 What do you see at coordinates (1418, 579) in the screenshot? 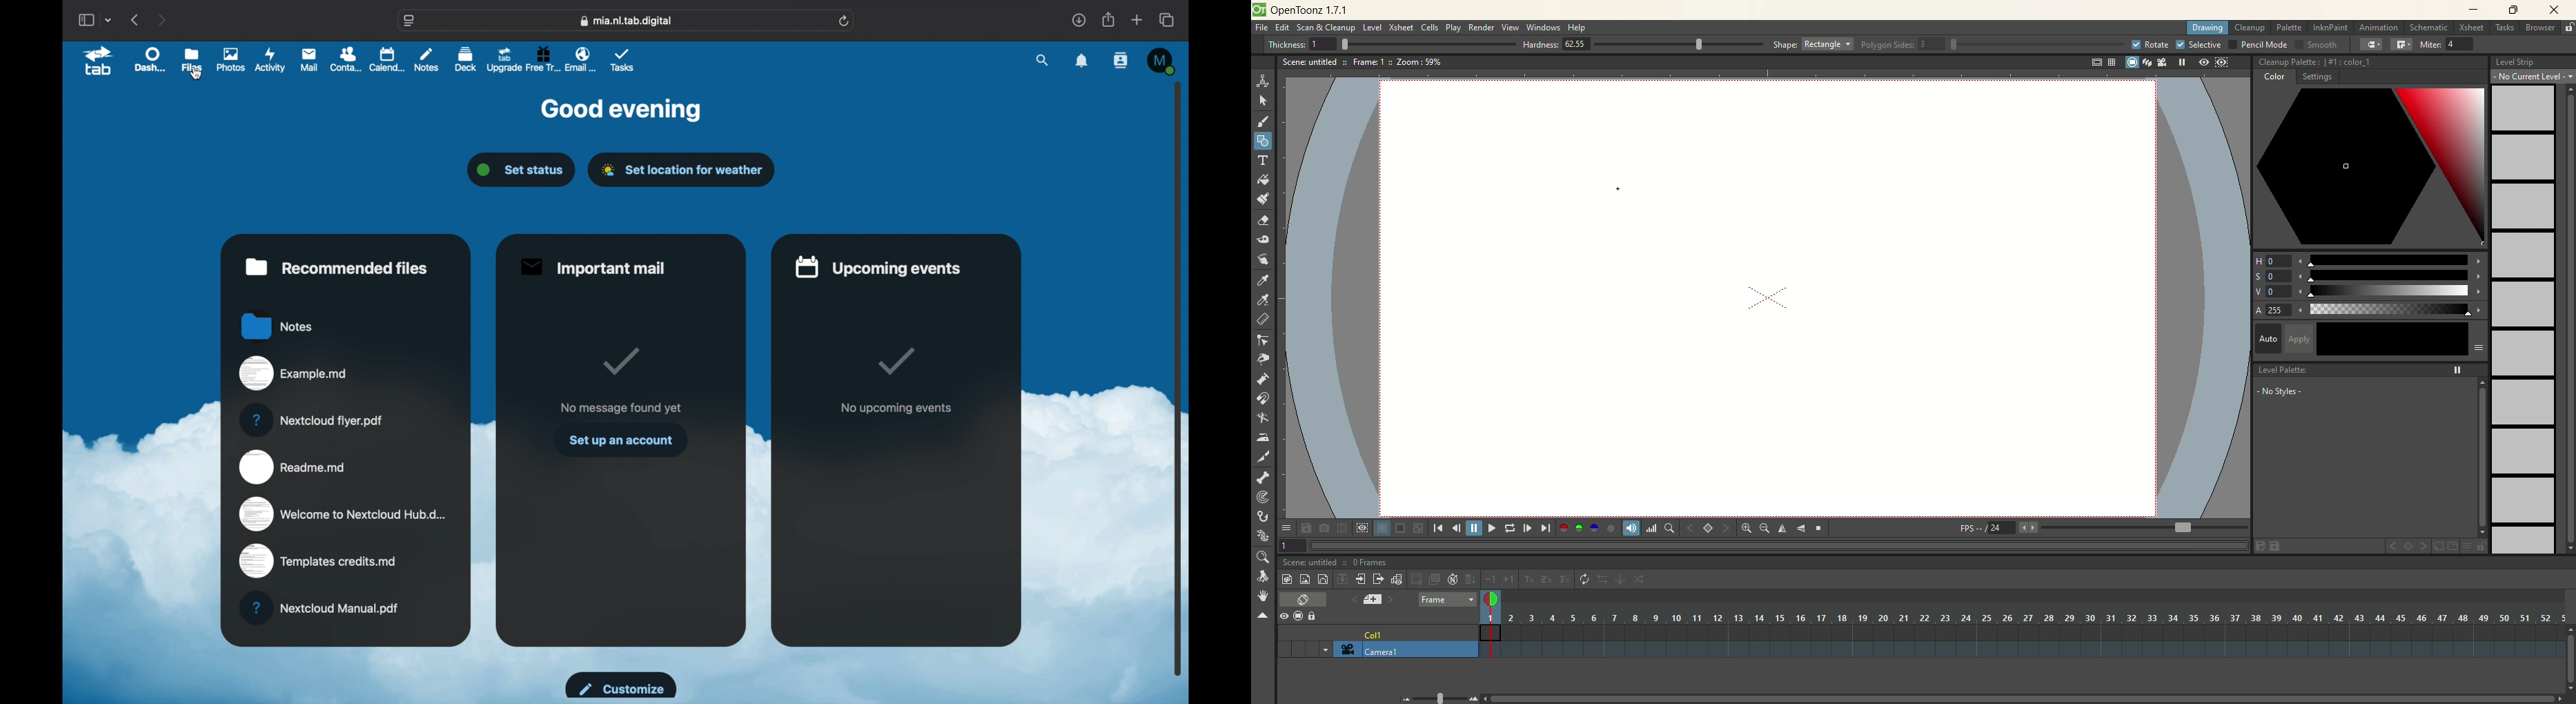
I see `create blank drawing` at bounding box center [1418, 579].